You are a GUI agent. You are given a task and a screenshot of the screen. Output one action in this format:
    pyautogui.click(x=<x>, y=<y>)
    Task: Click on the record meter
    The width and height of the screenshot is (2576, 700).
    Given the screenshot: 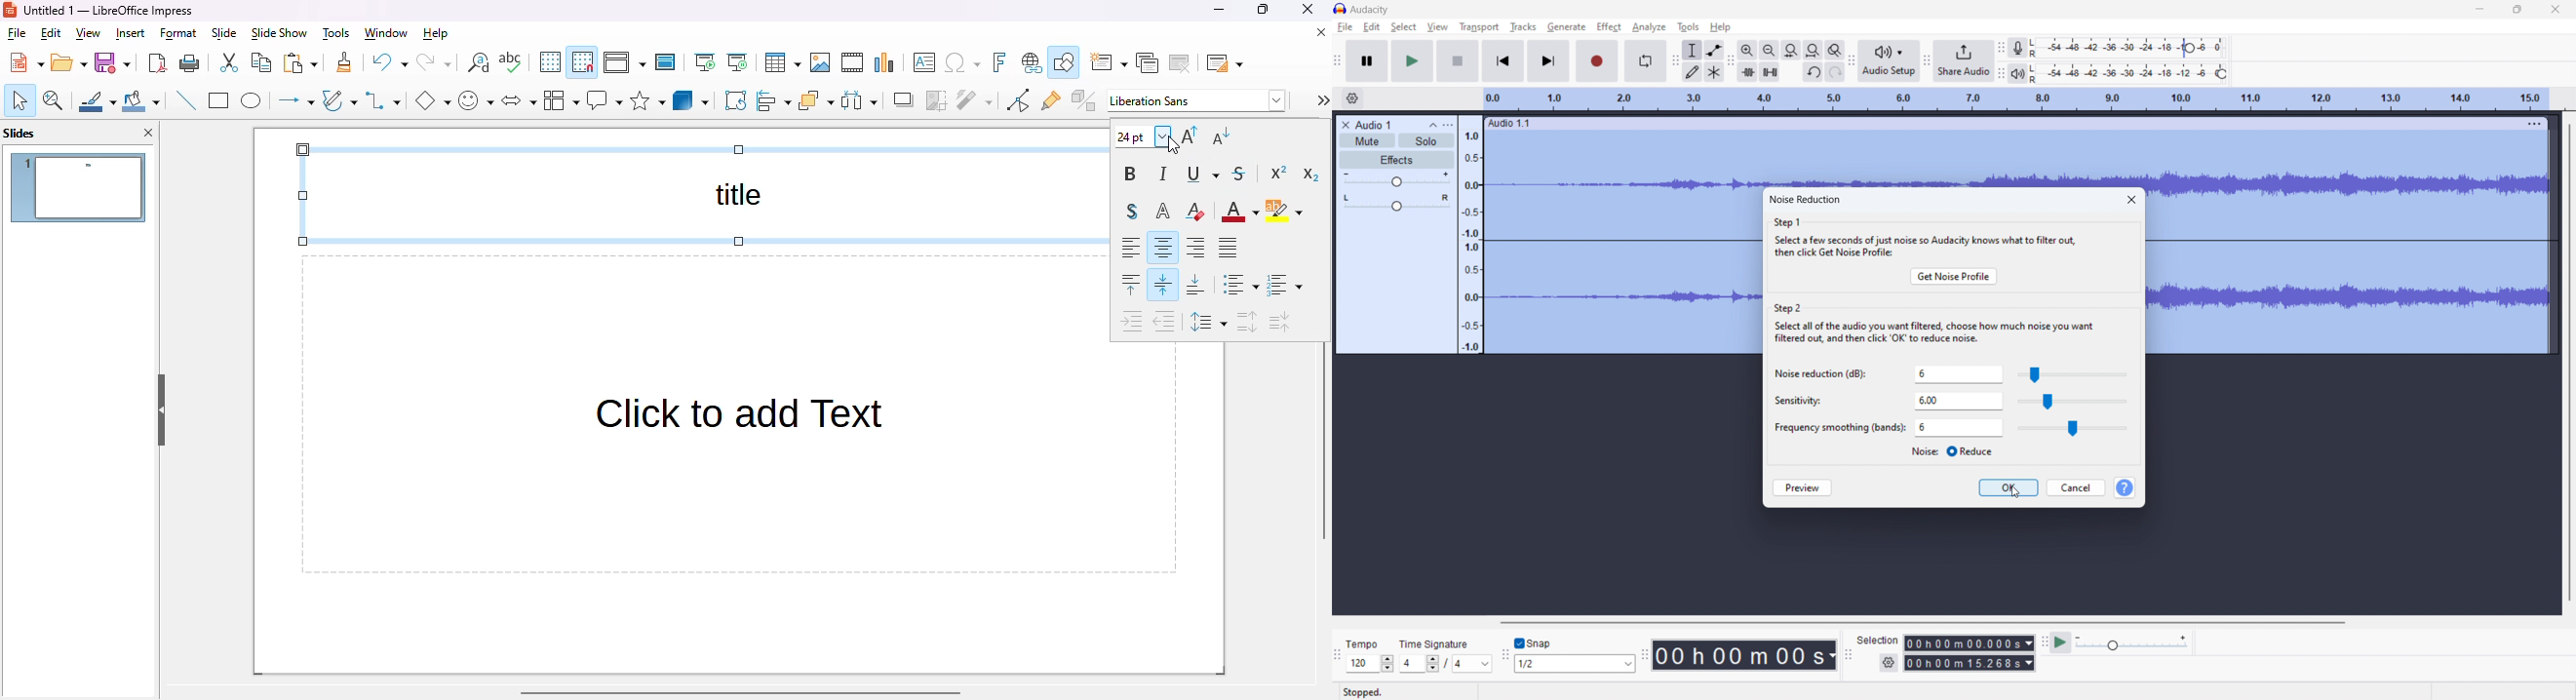 What is the action you would take?
    pyautogui.click(x=2131, y=47)
    